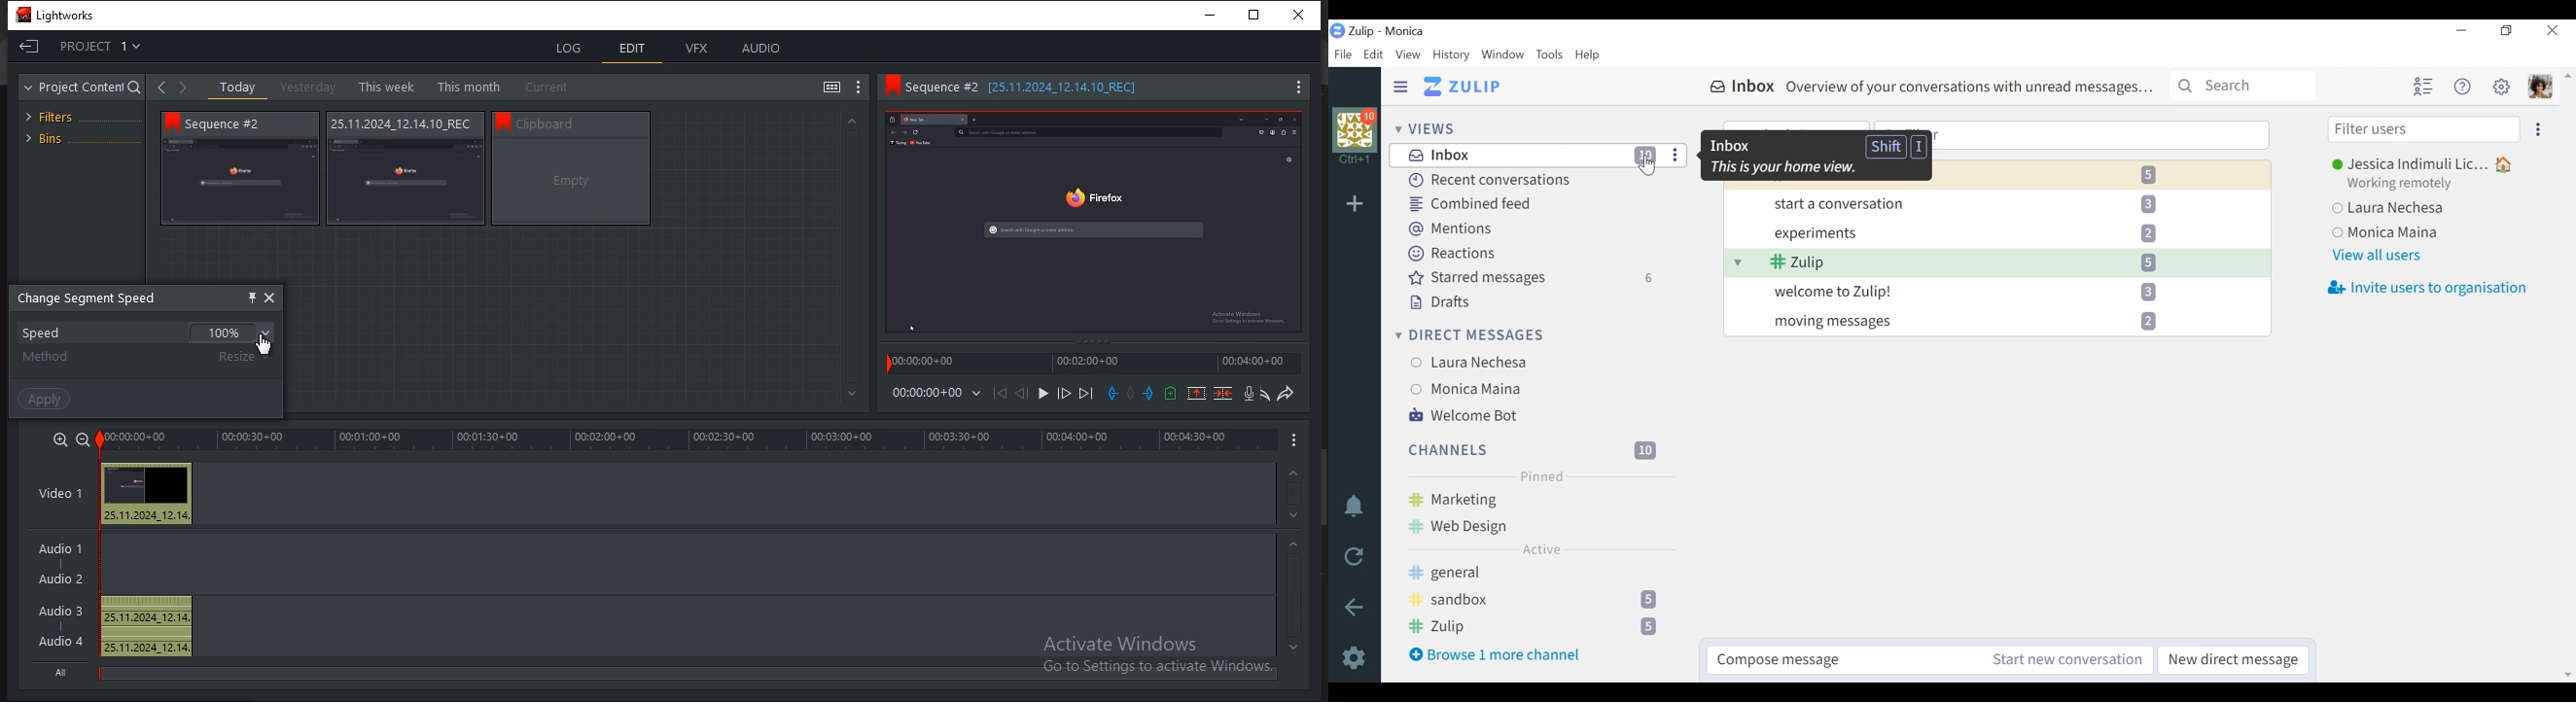 Image resolution: width=2576 pixels, height=728 pixels. I want to click on delete marked section, so click(1223, 394).